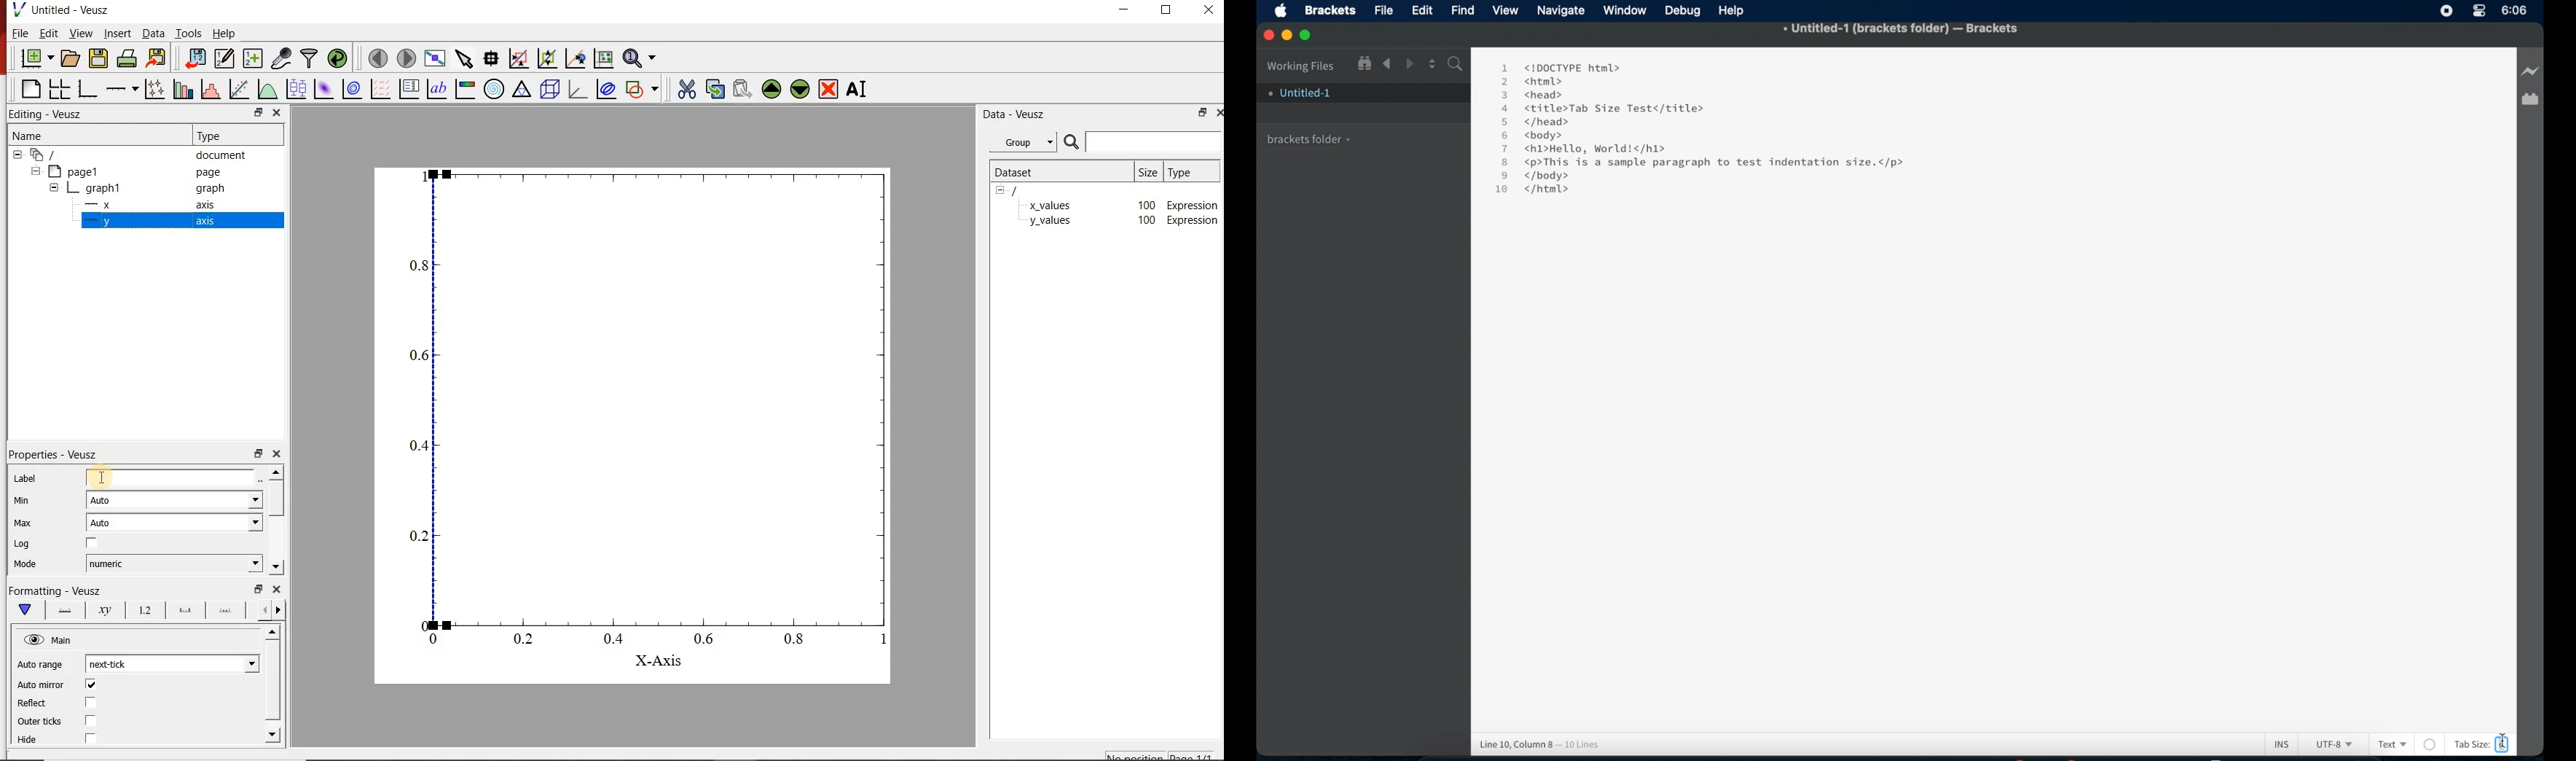 The width and height of the screenshot is (2576, 784). I want to click on vertical scrollbar, so click(271, 682).